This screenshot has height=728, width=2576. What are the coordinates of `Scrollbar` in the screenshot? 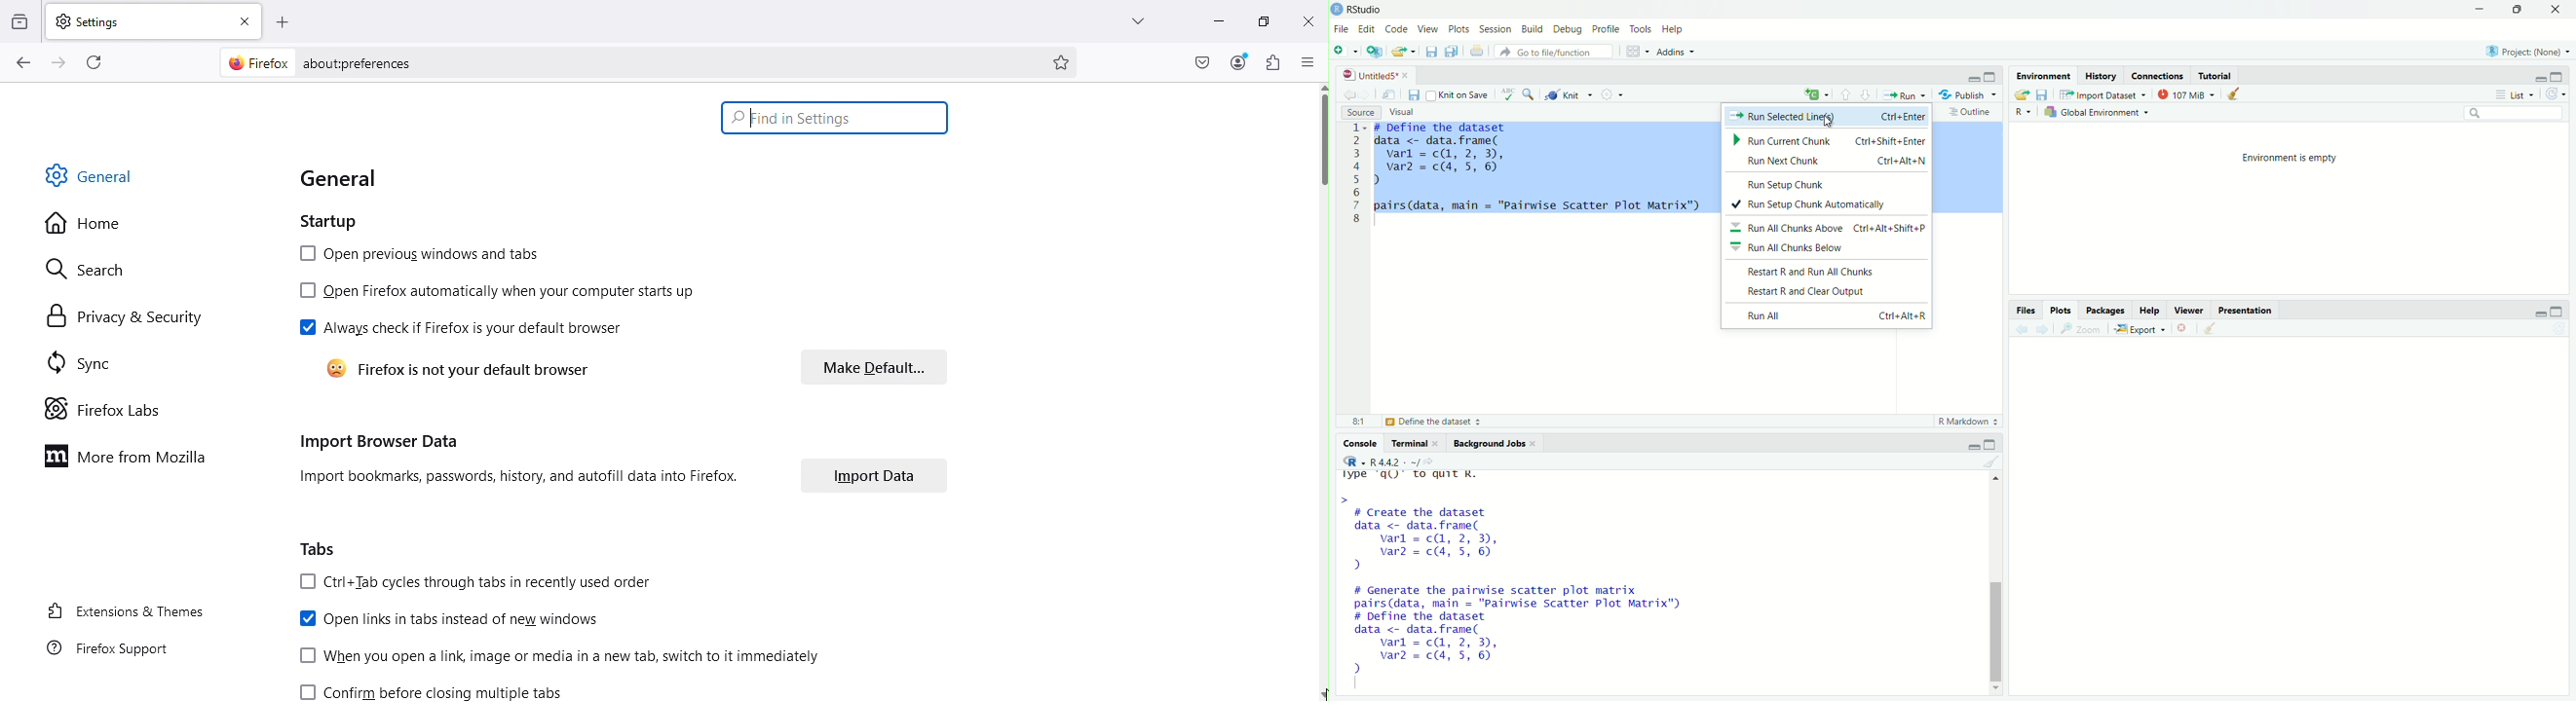 It's located at (1995, 626).